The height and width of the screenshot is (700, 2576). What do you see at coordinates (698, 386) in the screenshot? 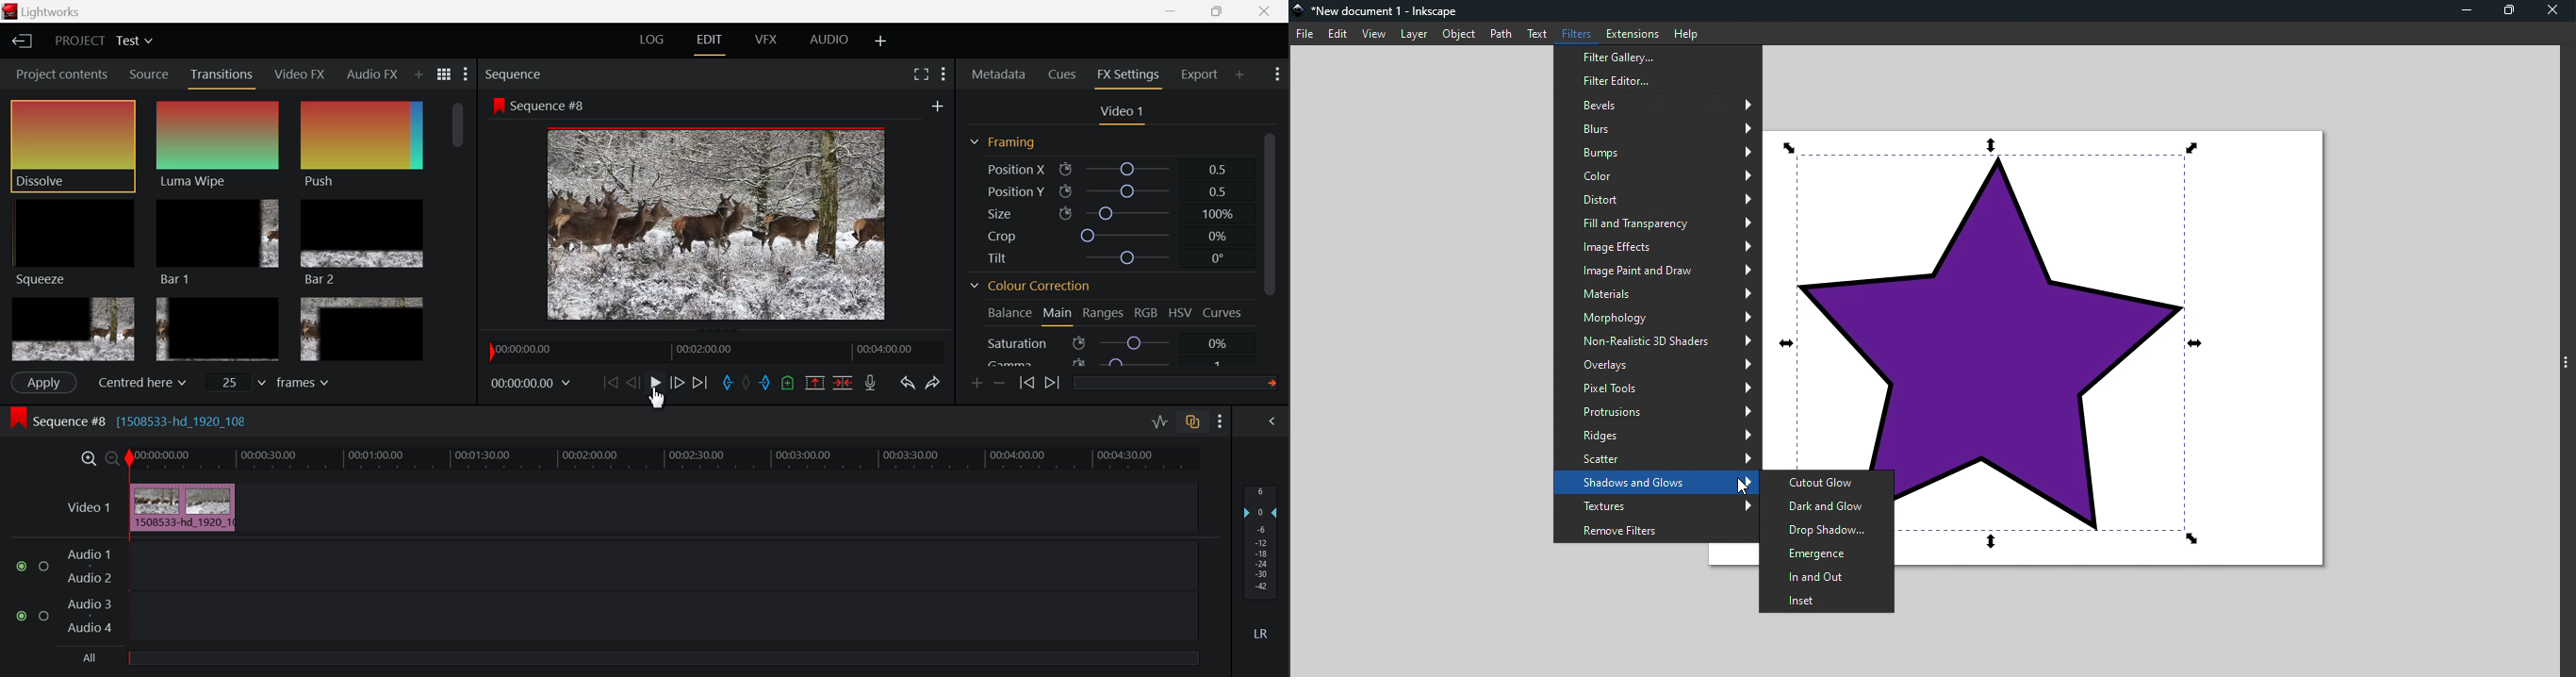
I see `To End` at bounding box center [698, 386].